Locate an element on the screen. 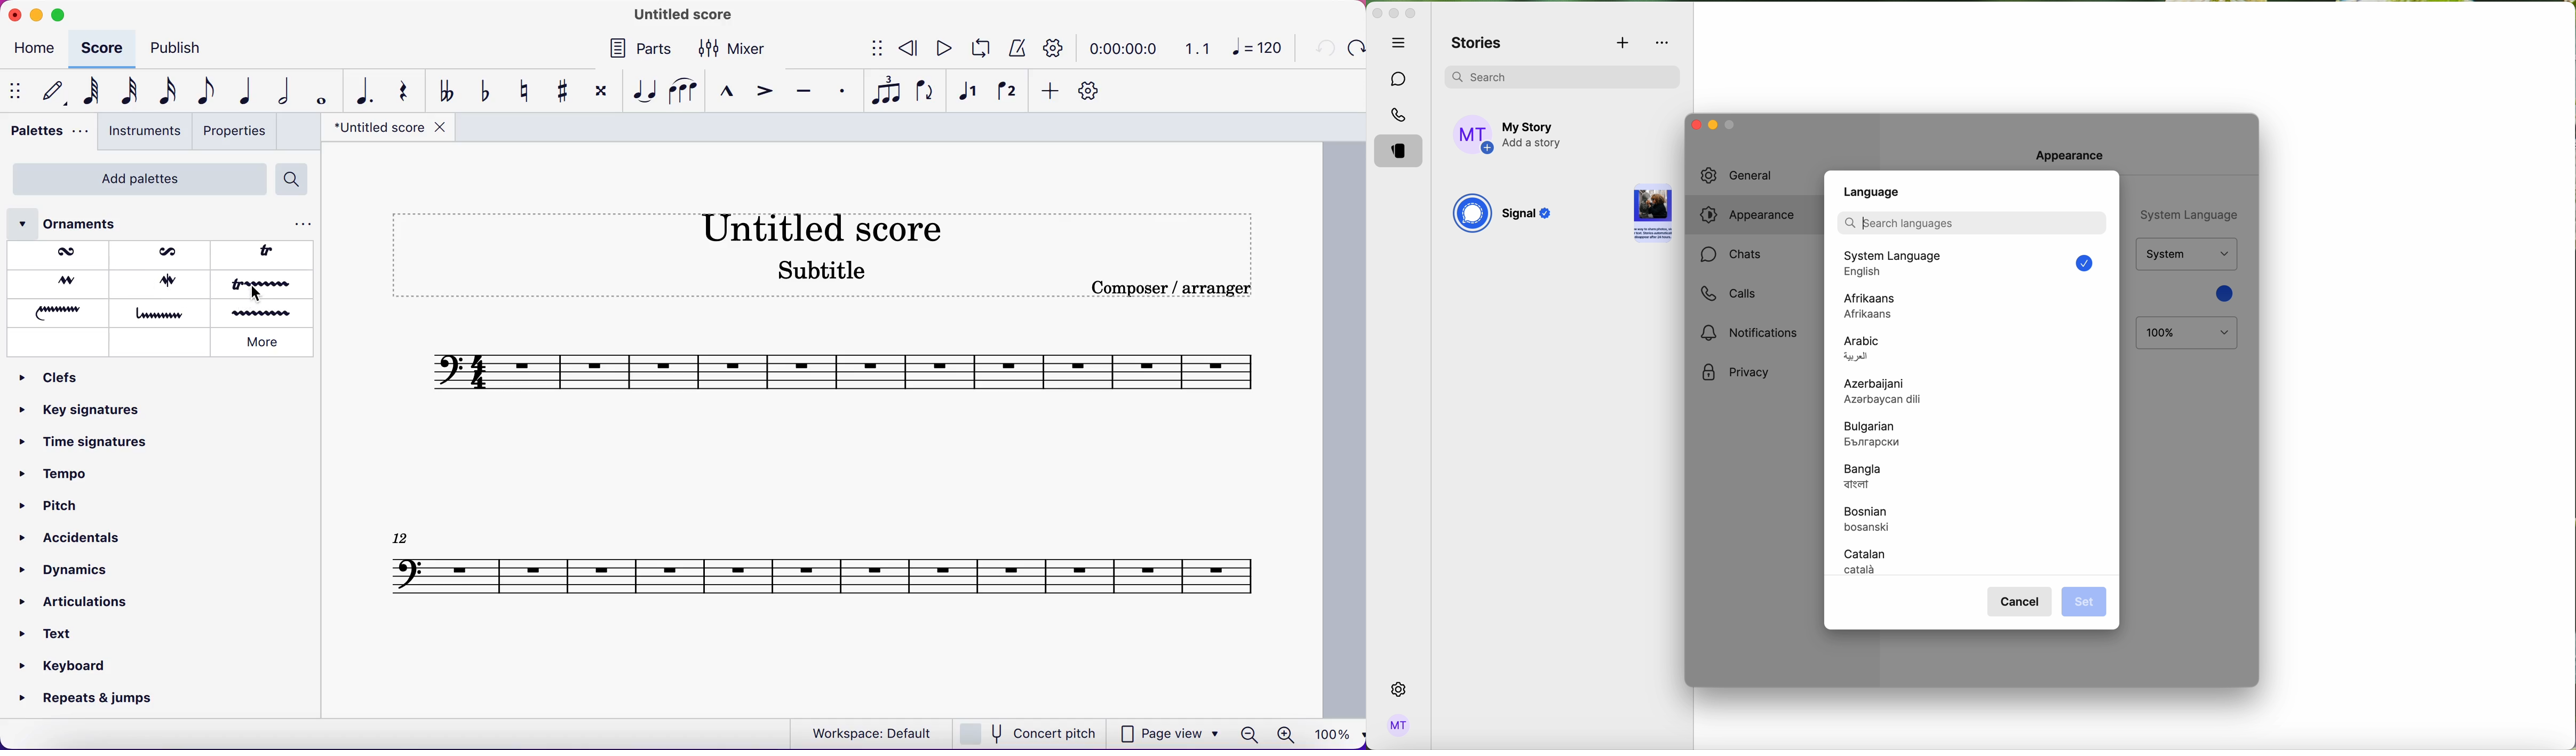 Image resolution: width=2576 pixels, height=756 pixels. score title is located at coordinates (837, 227).